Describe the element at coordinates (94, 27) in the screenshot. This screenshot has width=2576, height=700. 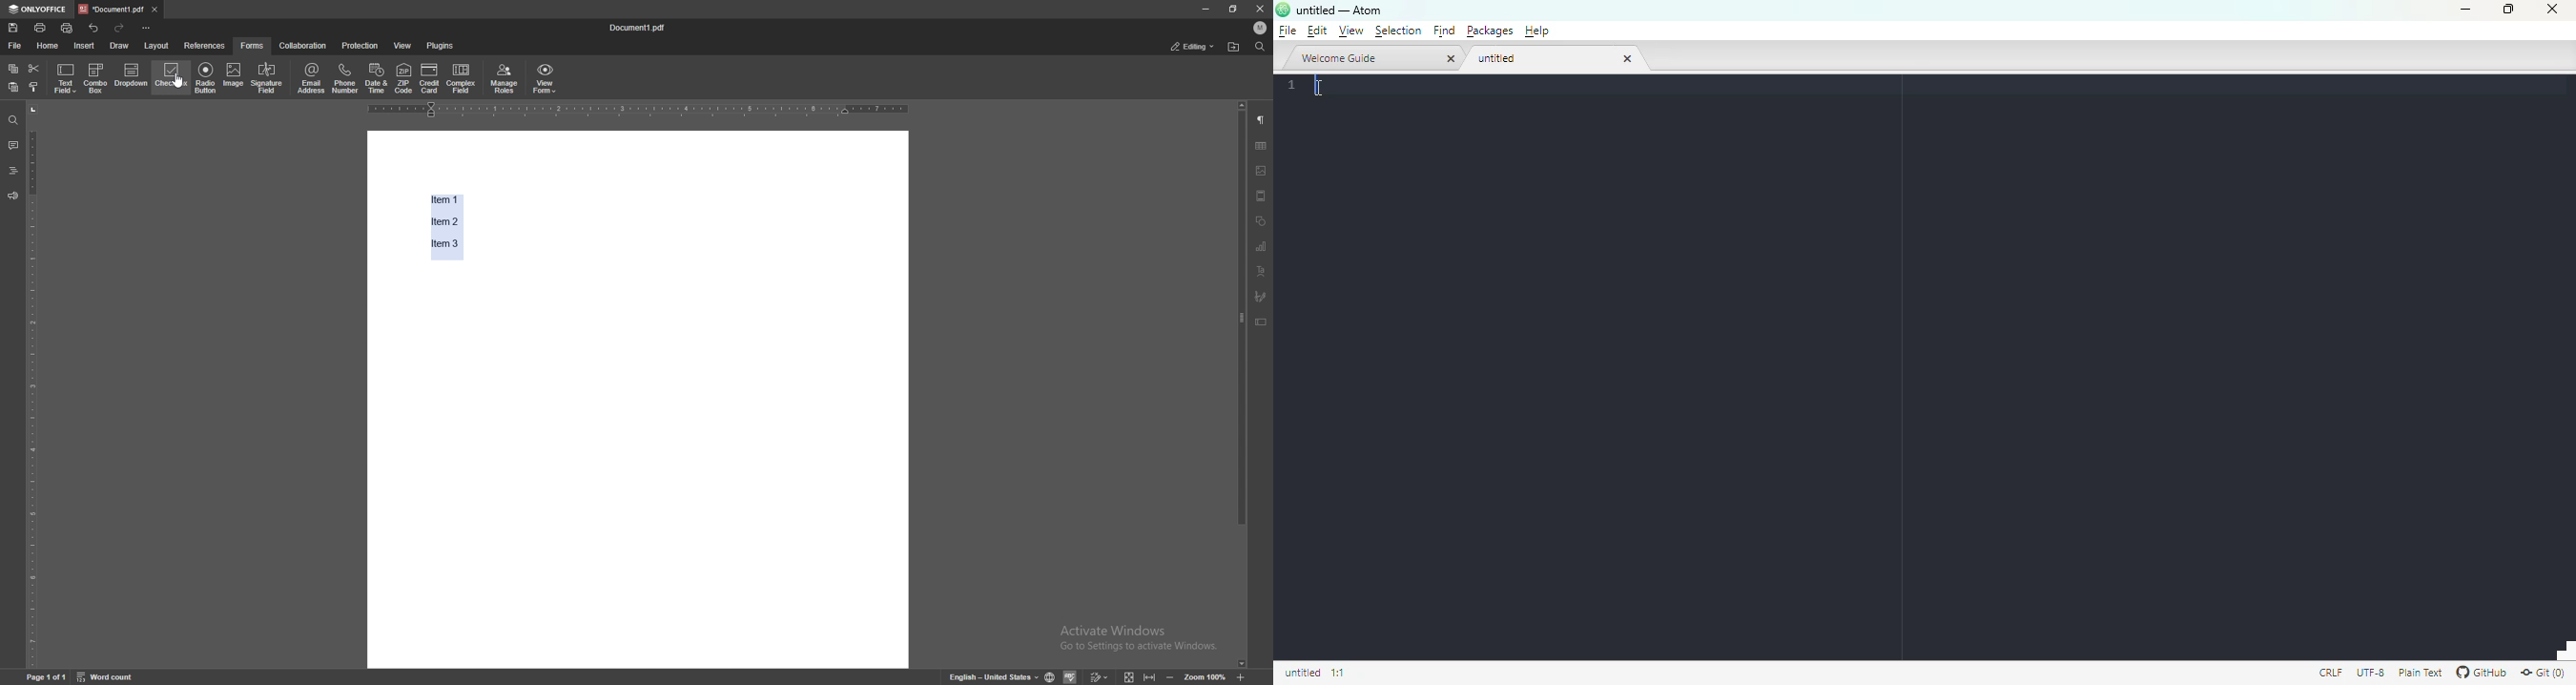
I see `undo` at that location.